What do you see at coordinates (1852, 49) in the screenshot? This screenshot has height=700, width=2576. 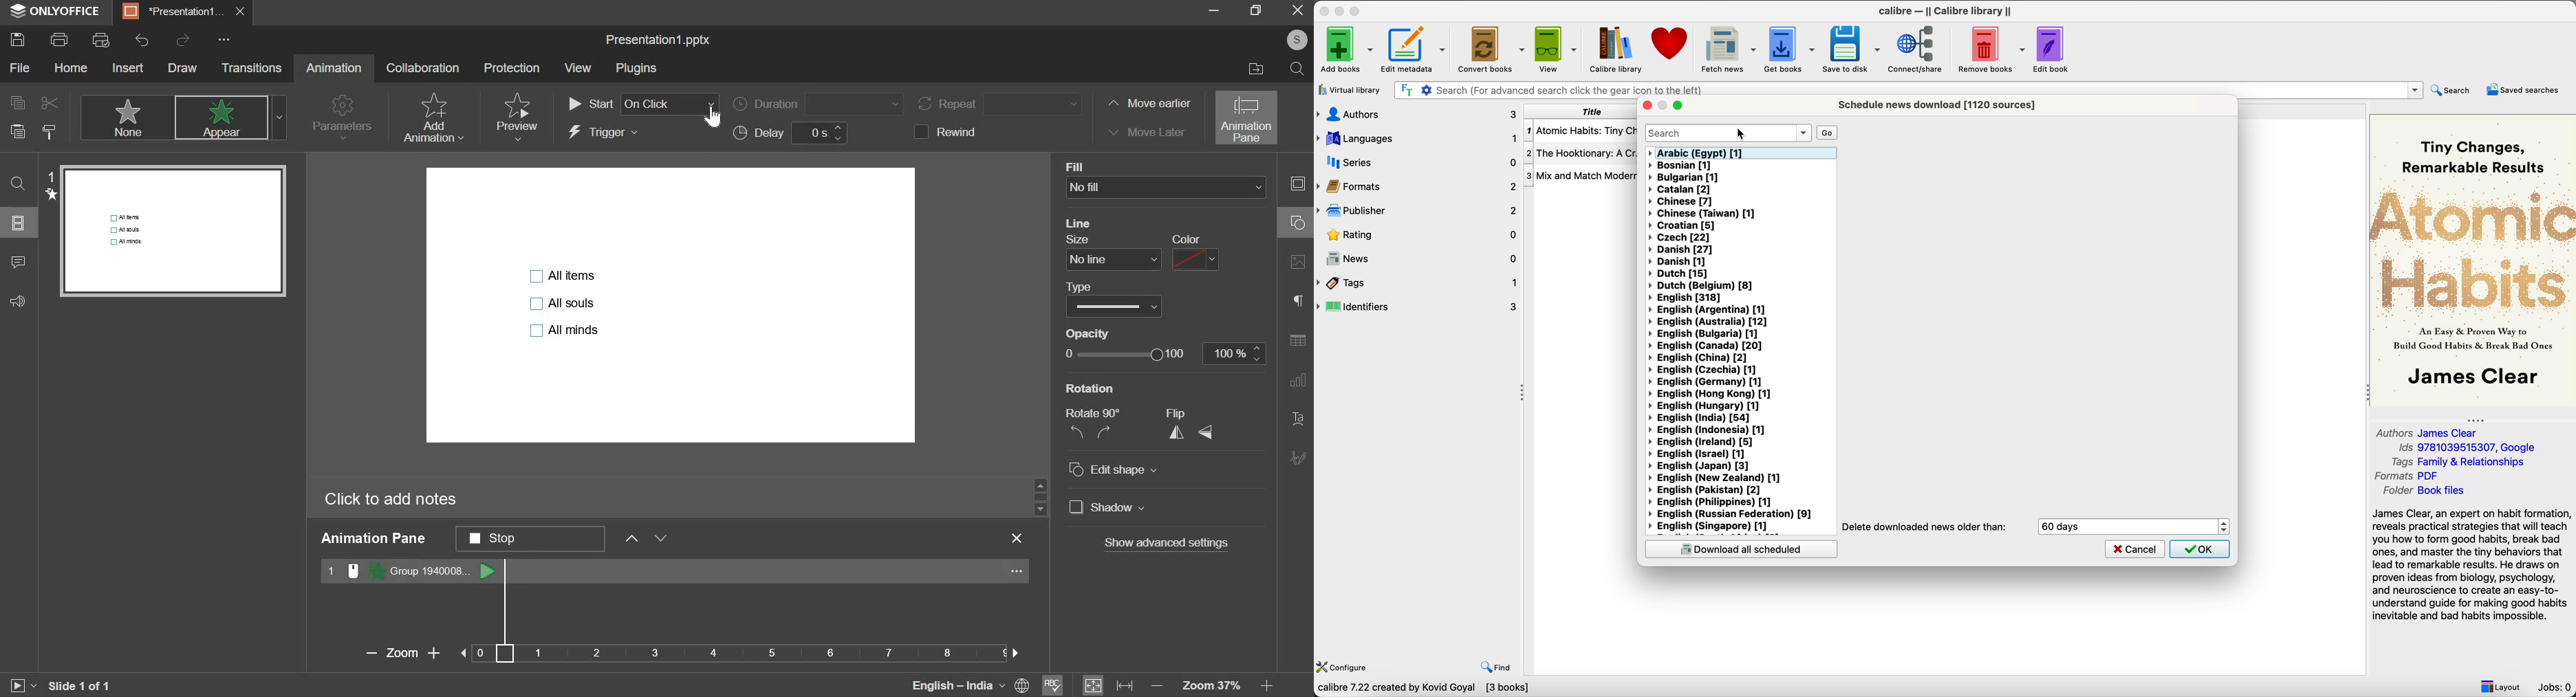 I see `save to disk` at bounding box center [1852, 49].